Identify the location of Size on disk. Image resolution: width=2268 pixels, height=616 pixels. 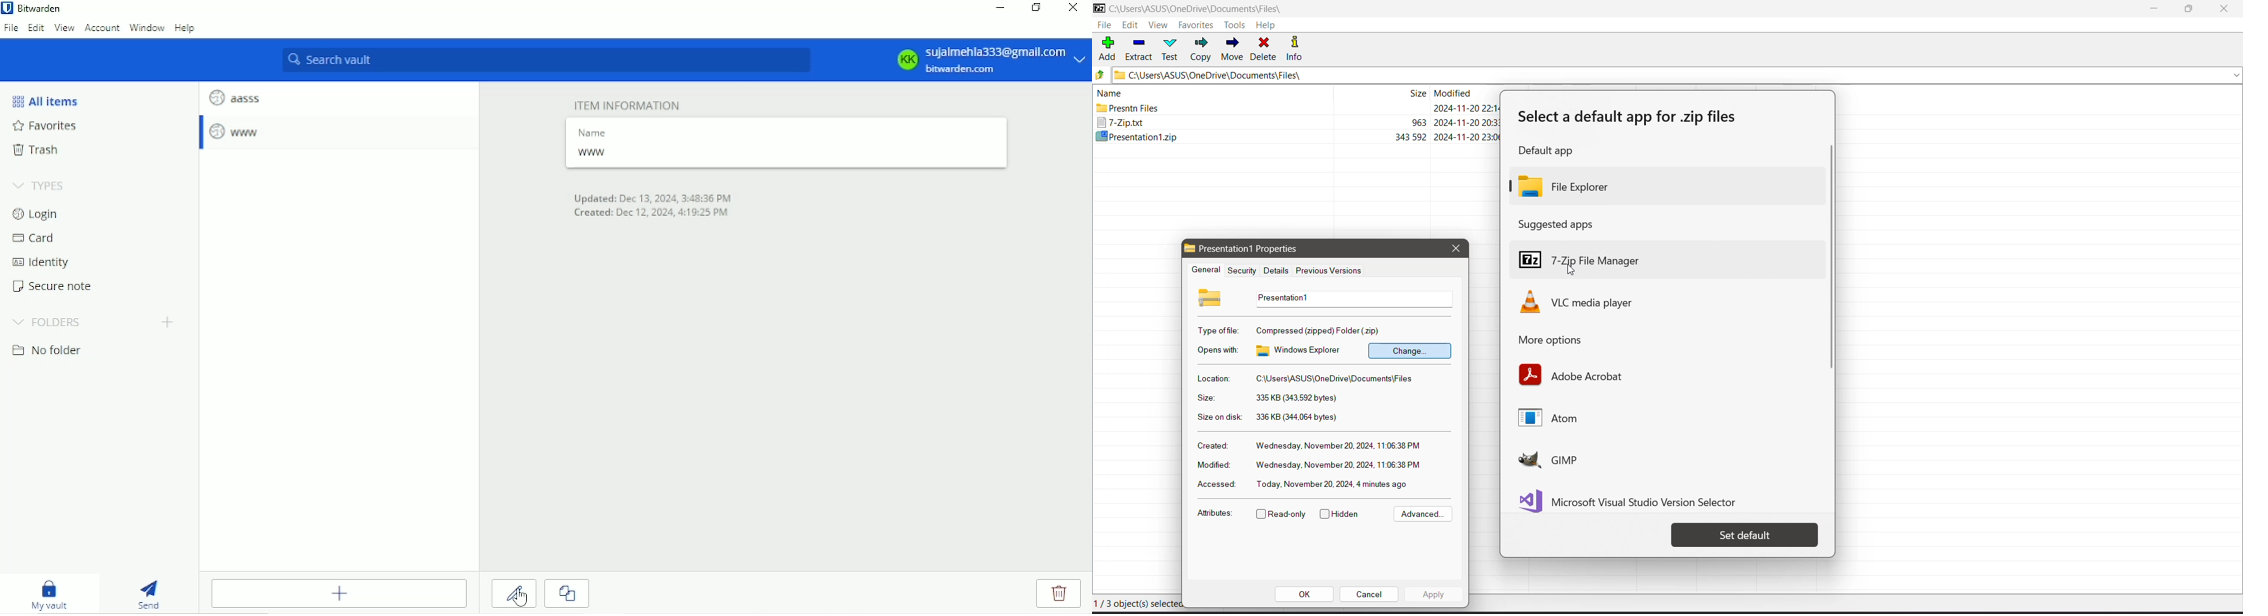
(1220, 419).